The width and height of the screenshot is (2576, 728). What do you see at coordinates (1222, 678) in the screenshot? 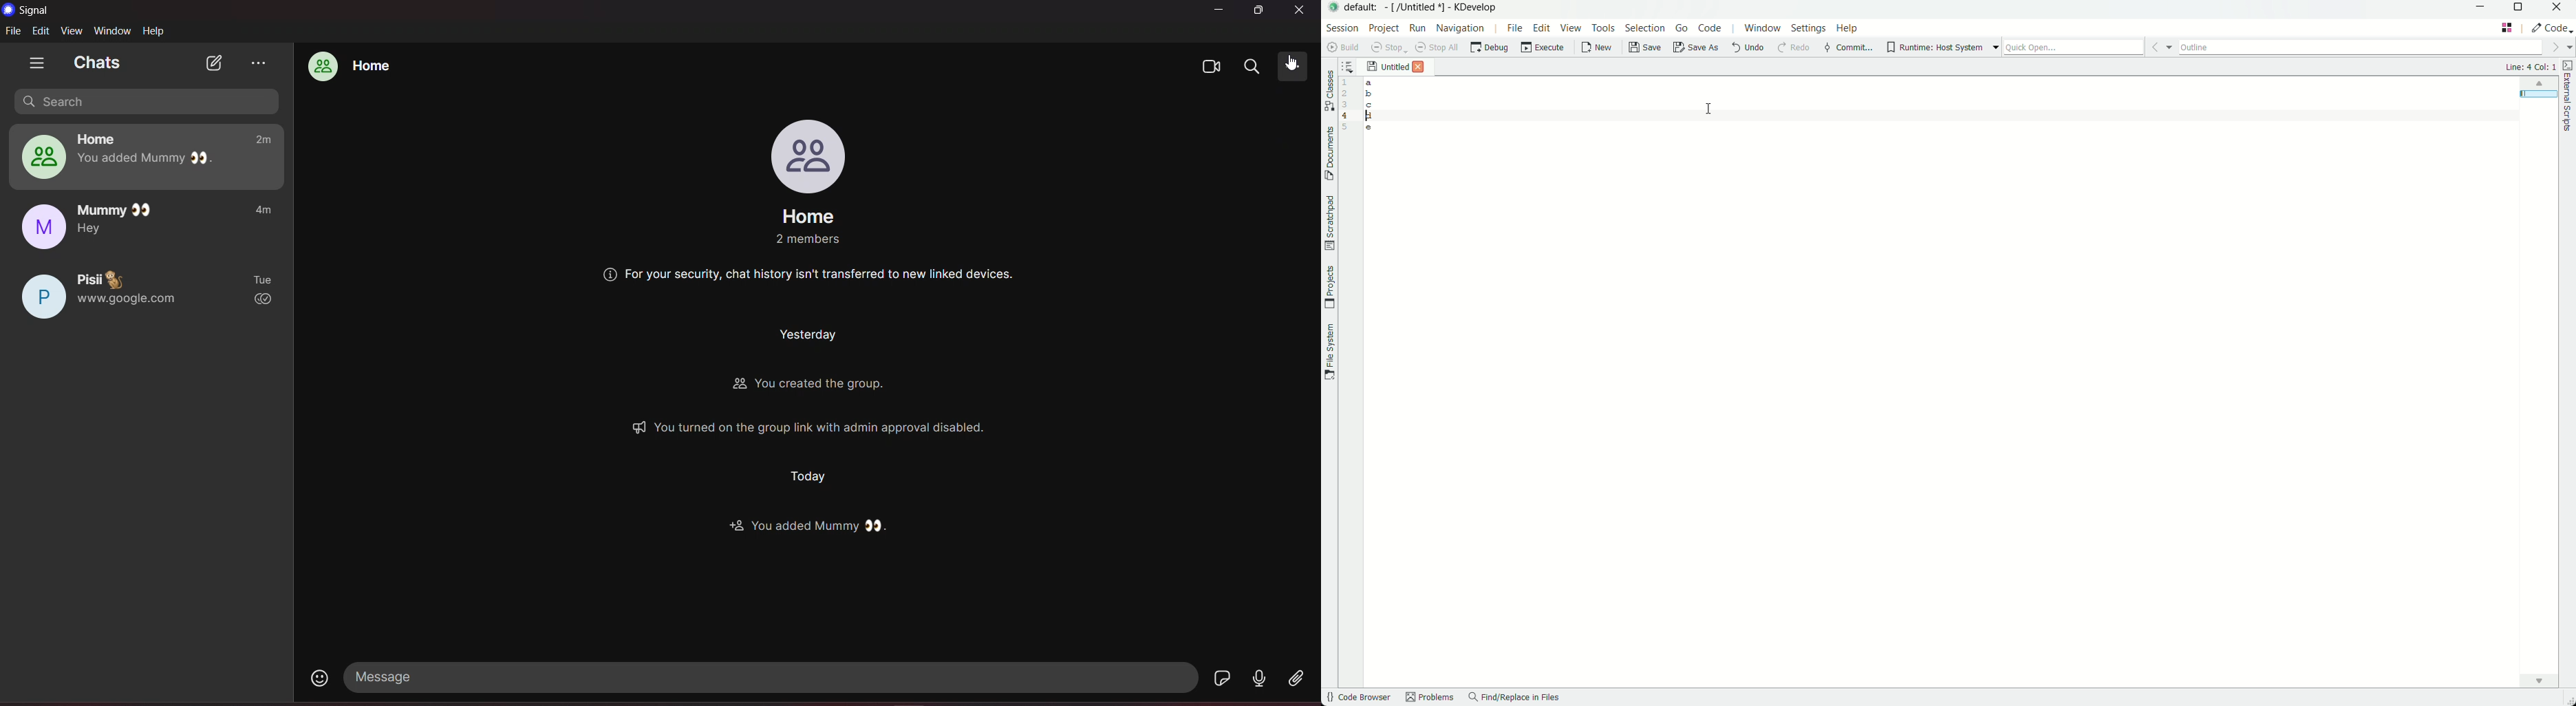
I see `stickers` at bounding box center [1222, 678].